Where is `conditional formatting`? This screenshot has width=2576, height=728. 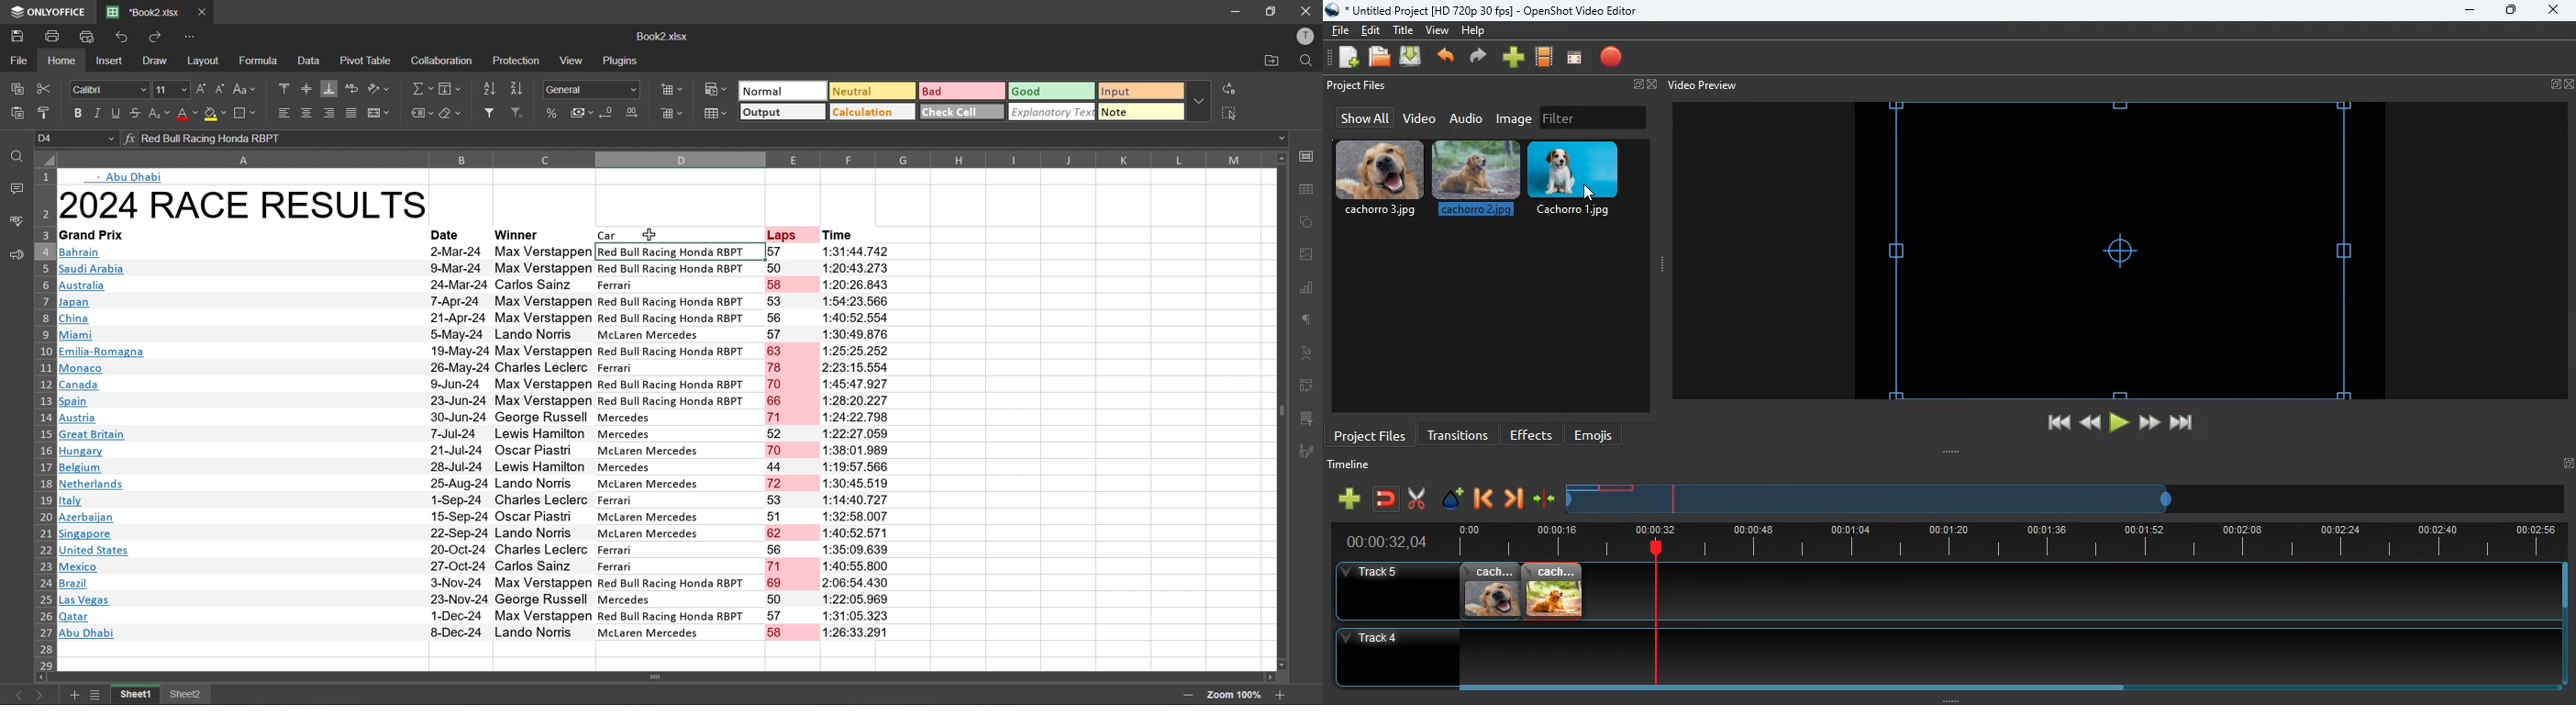
conditional formatting is located at coordinates (719, 90).